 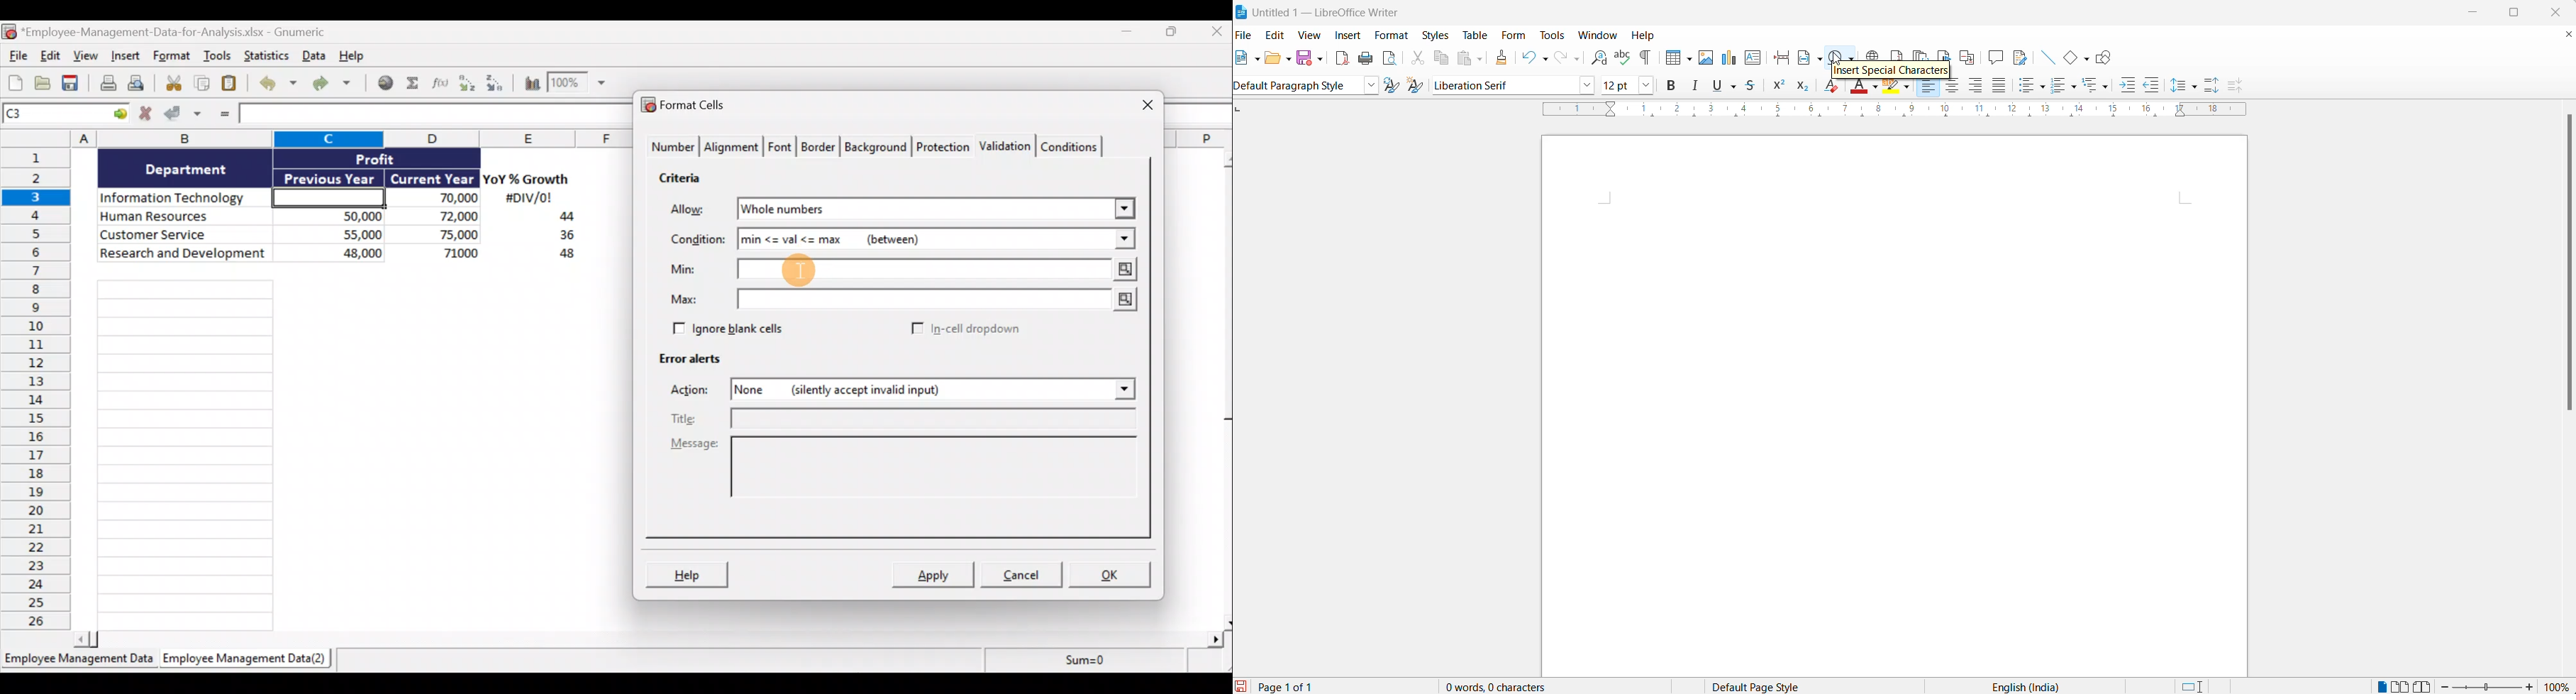 I want to click on new , so click(x=1243, y=58).